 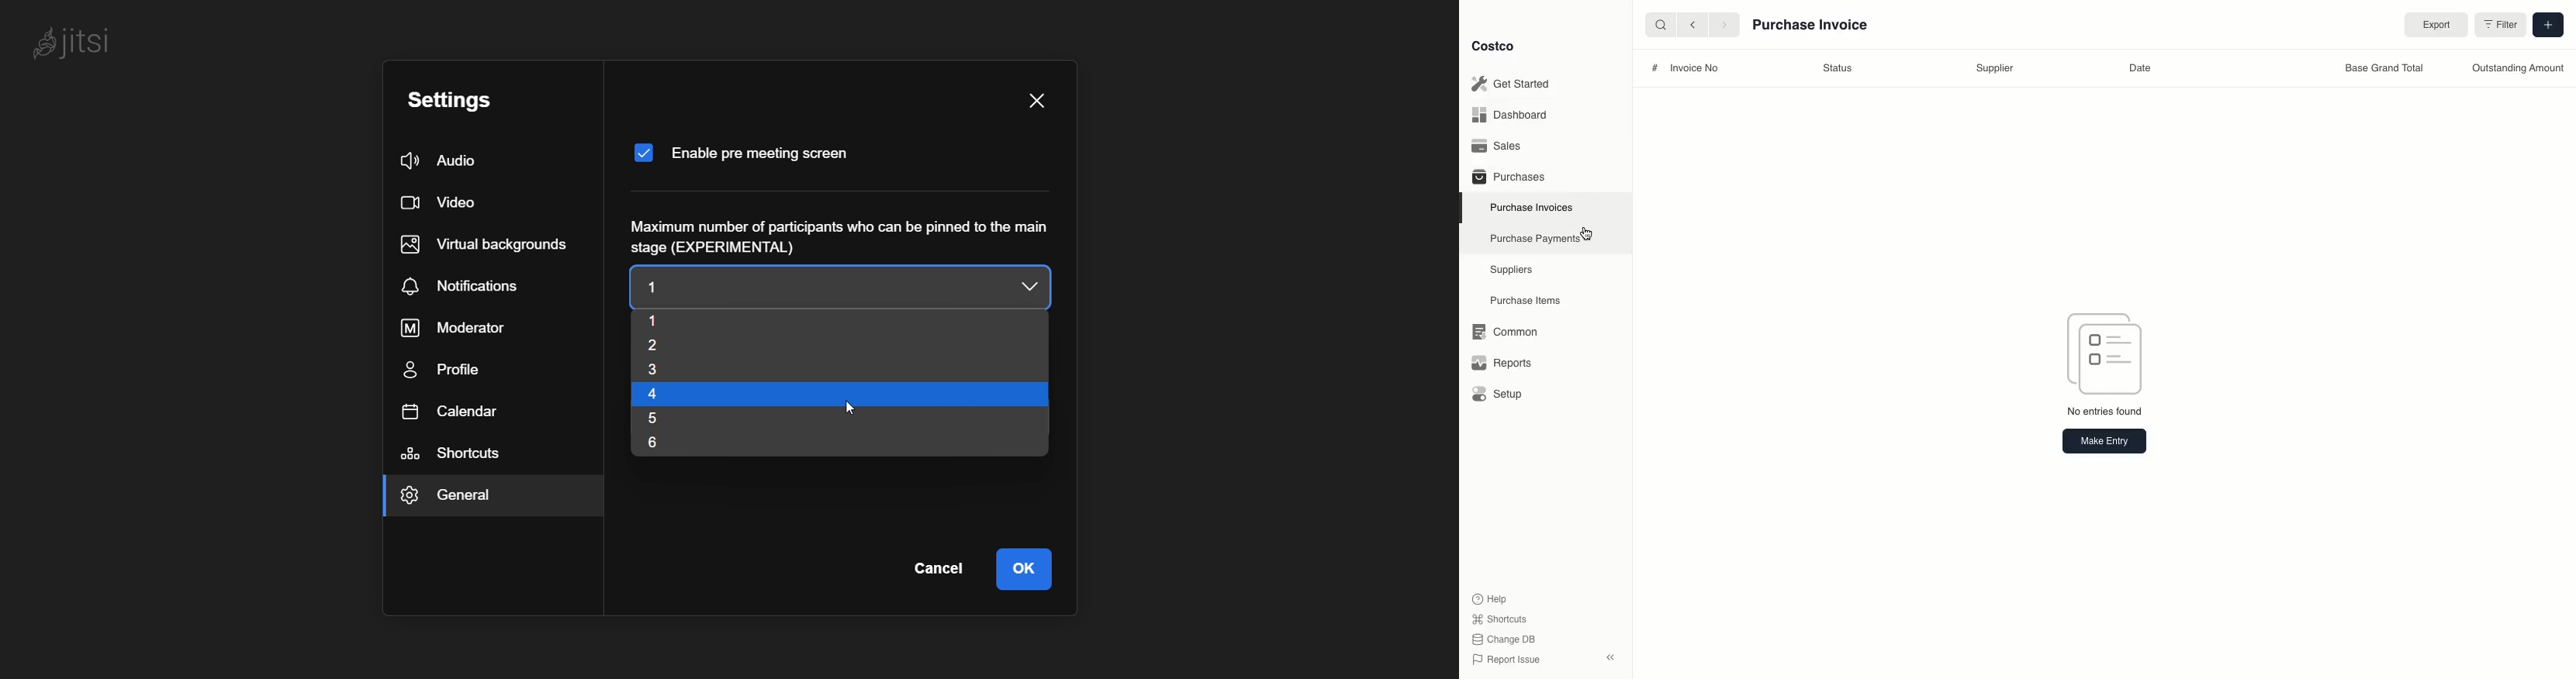 What do you see at coordinates (2547, 23) in the screenshot?
I see `Add` at bounding box center [2547, 23].